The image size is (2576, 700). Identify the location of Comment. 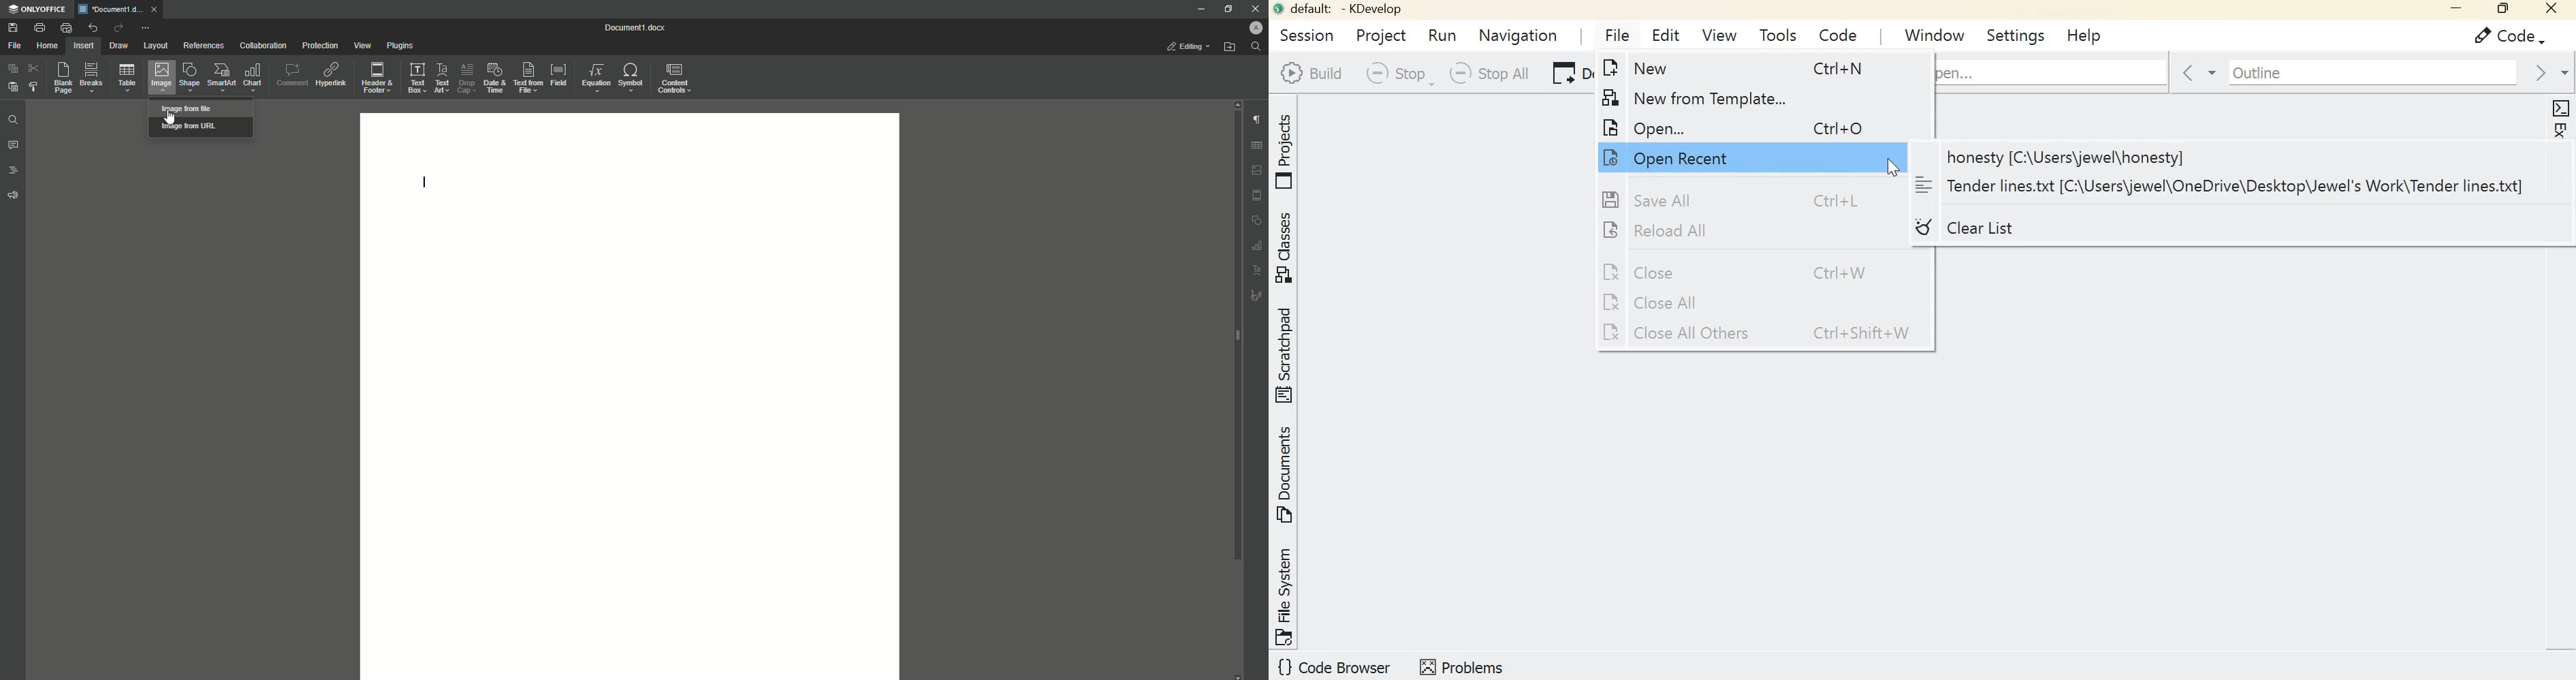
(293, 76).